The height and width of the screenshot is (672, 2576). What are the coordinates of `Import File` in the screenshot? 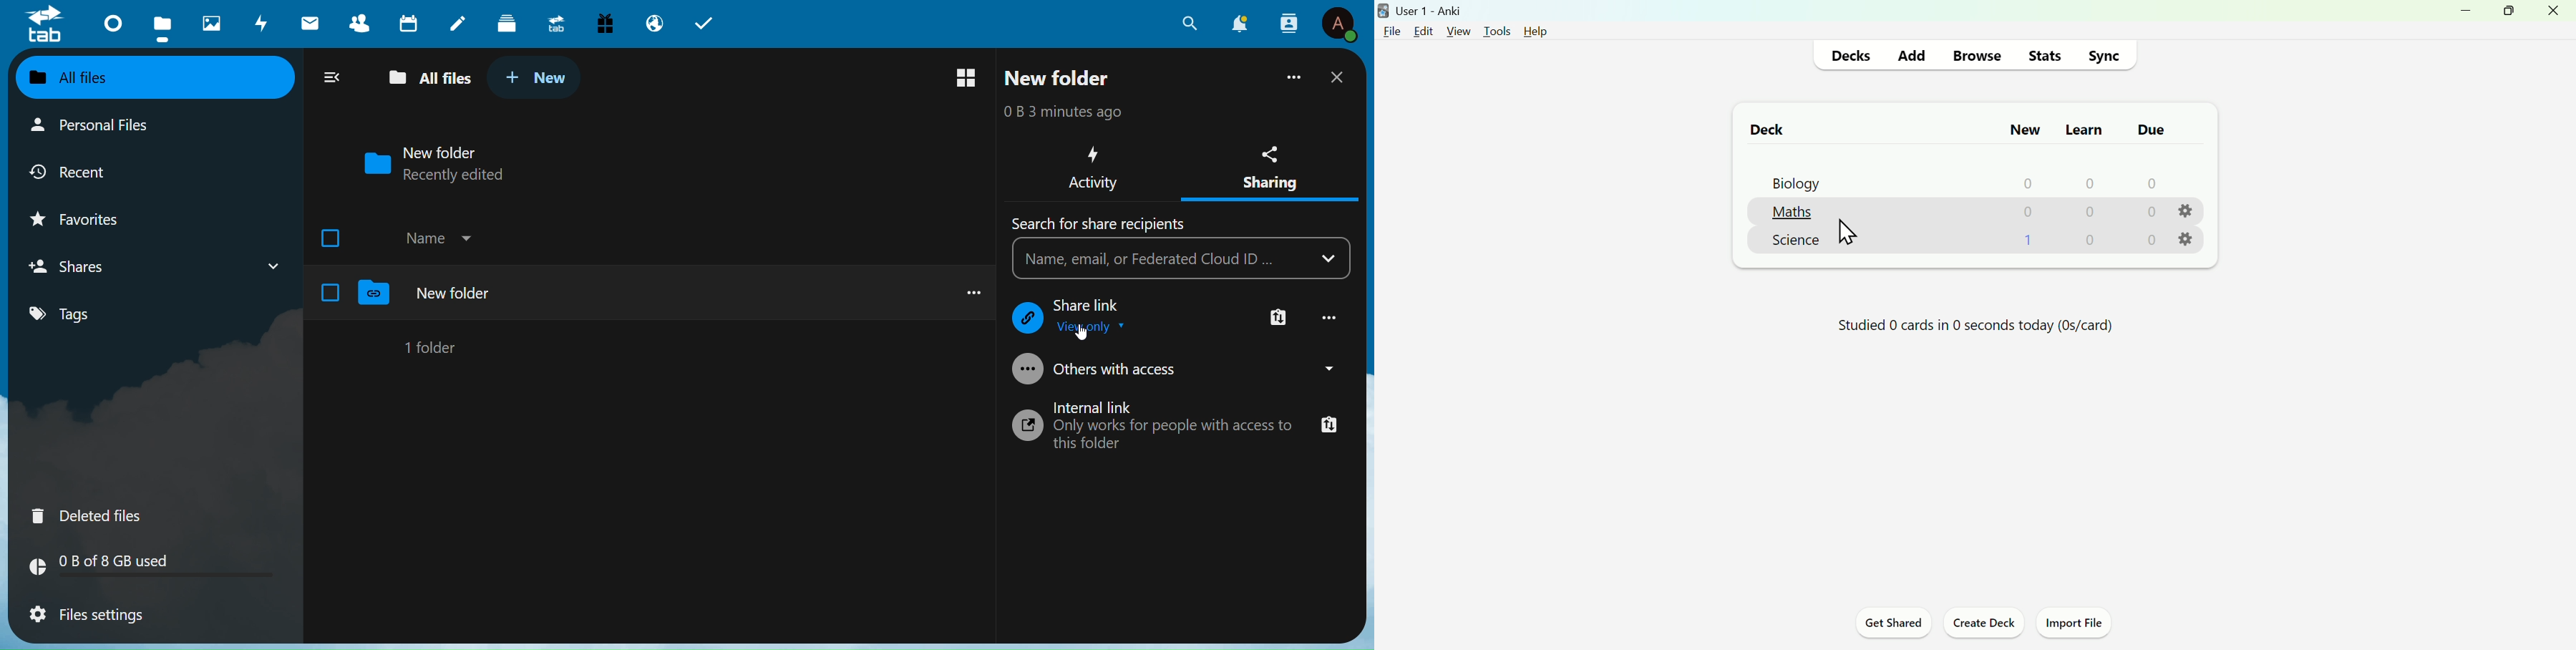 It's located at (2073, 624).